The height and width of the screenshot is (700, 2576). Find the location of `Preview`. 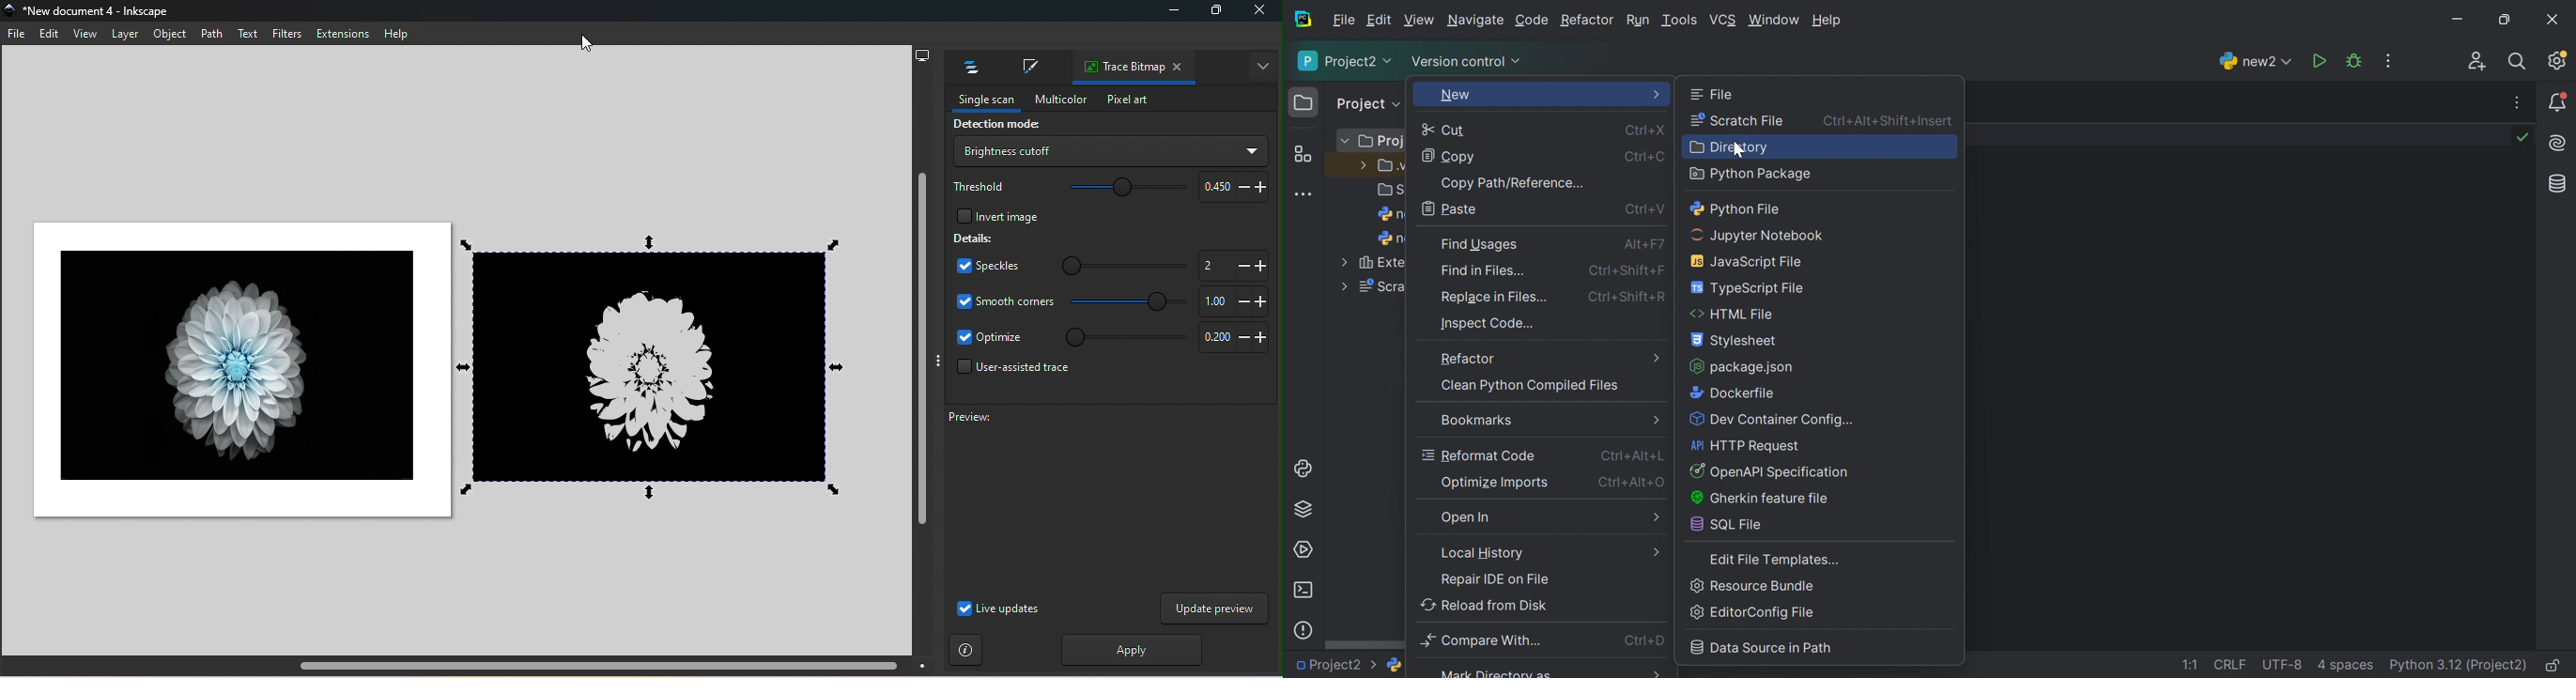

Preview is located at coordinates (1096, 499).